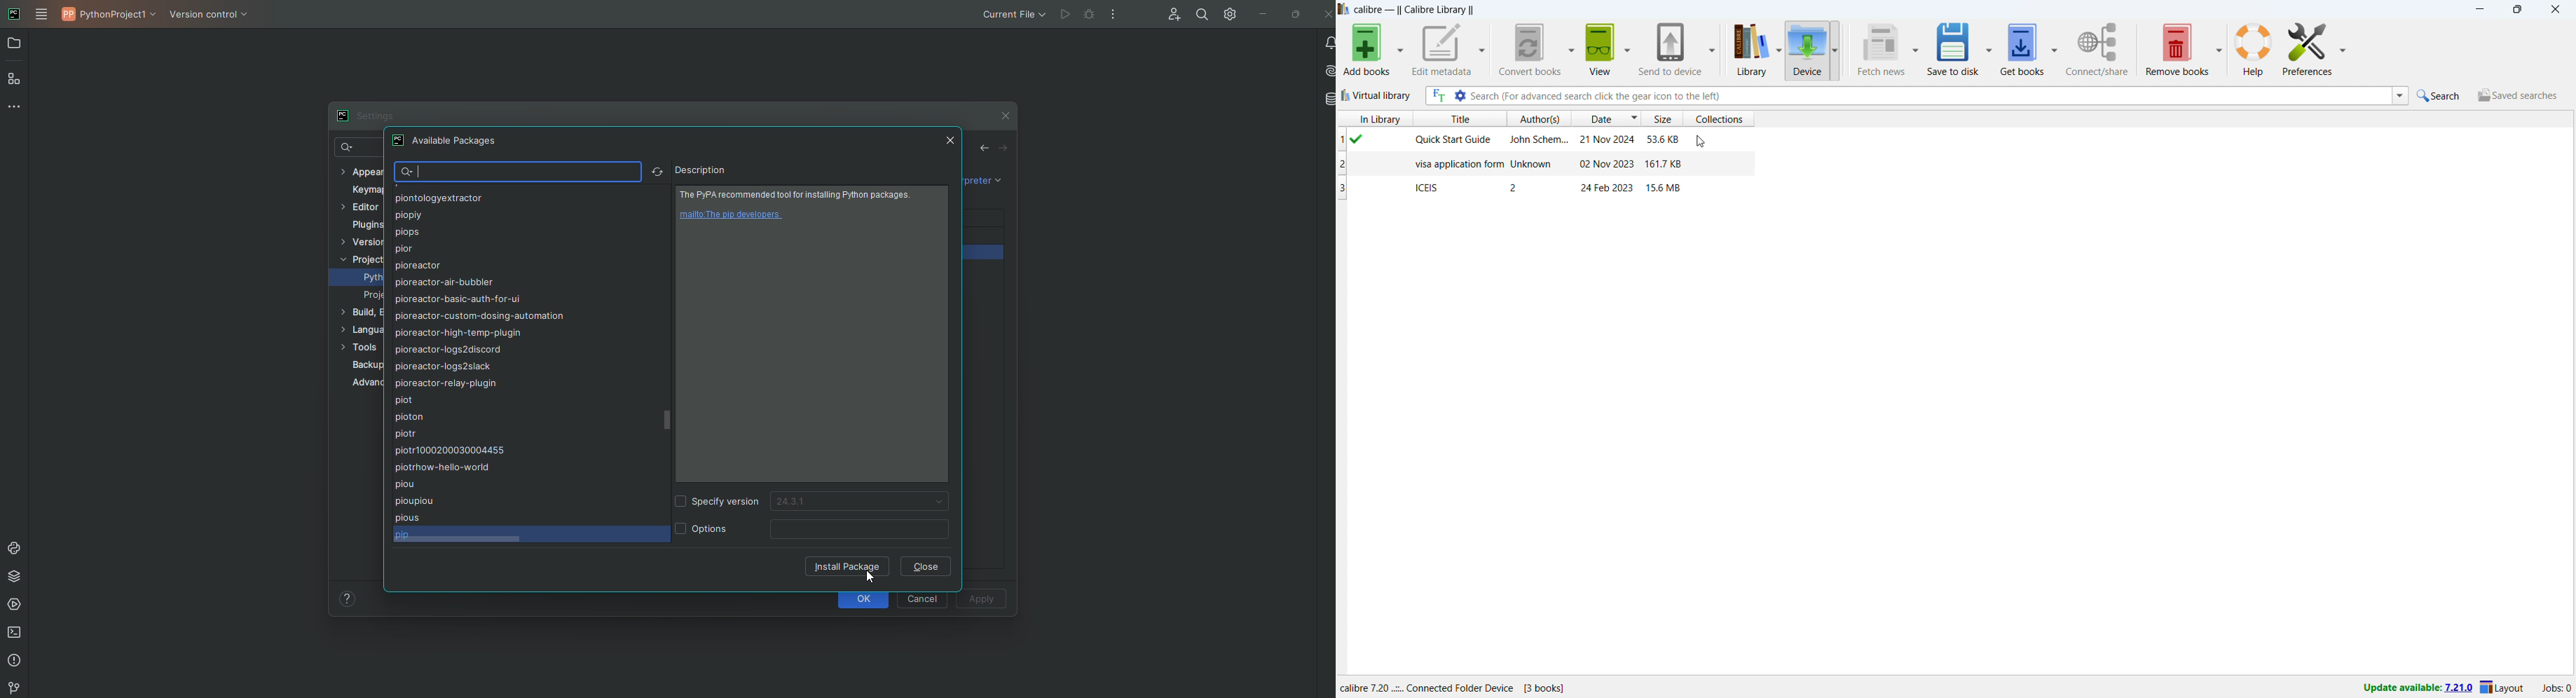 The image size is (2576, 700). Describe the element at coordinates (448, 350) in the screenshot. I see `pioreactor-logs2discord` at that location.